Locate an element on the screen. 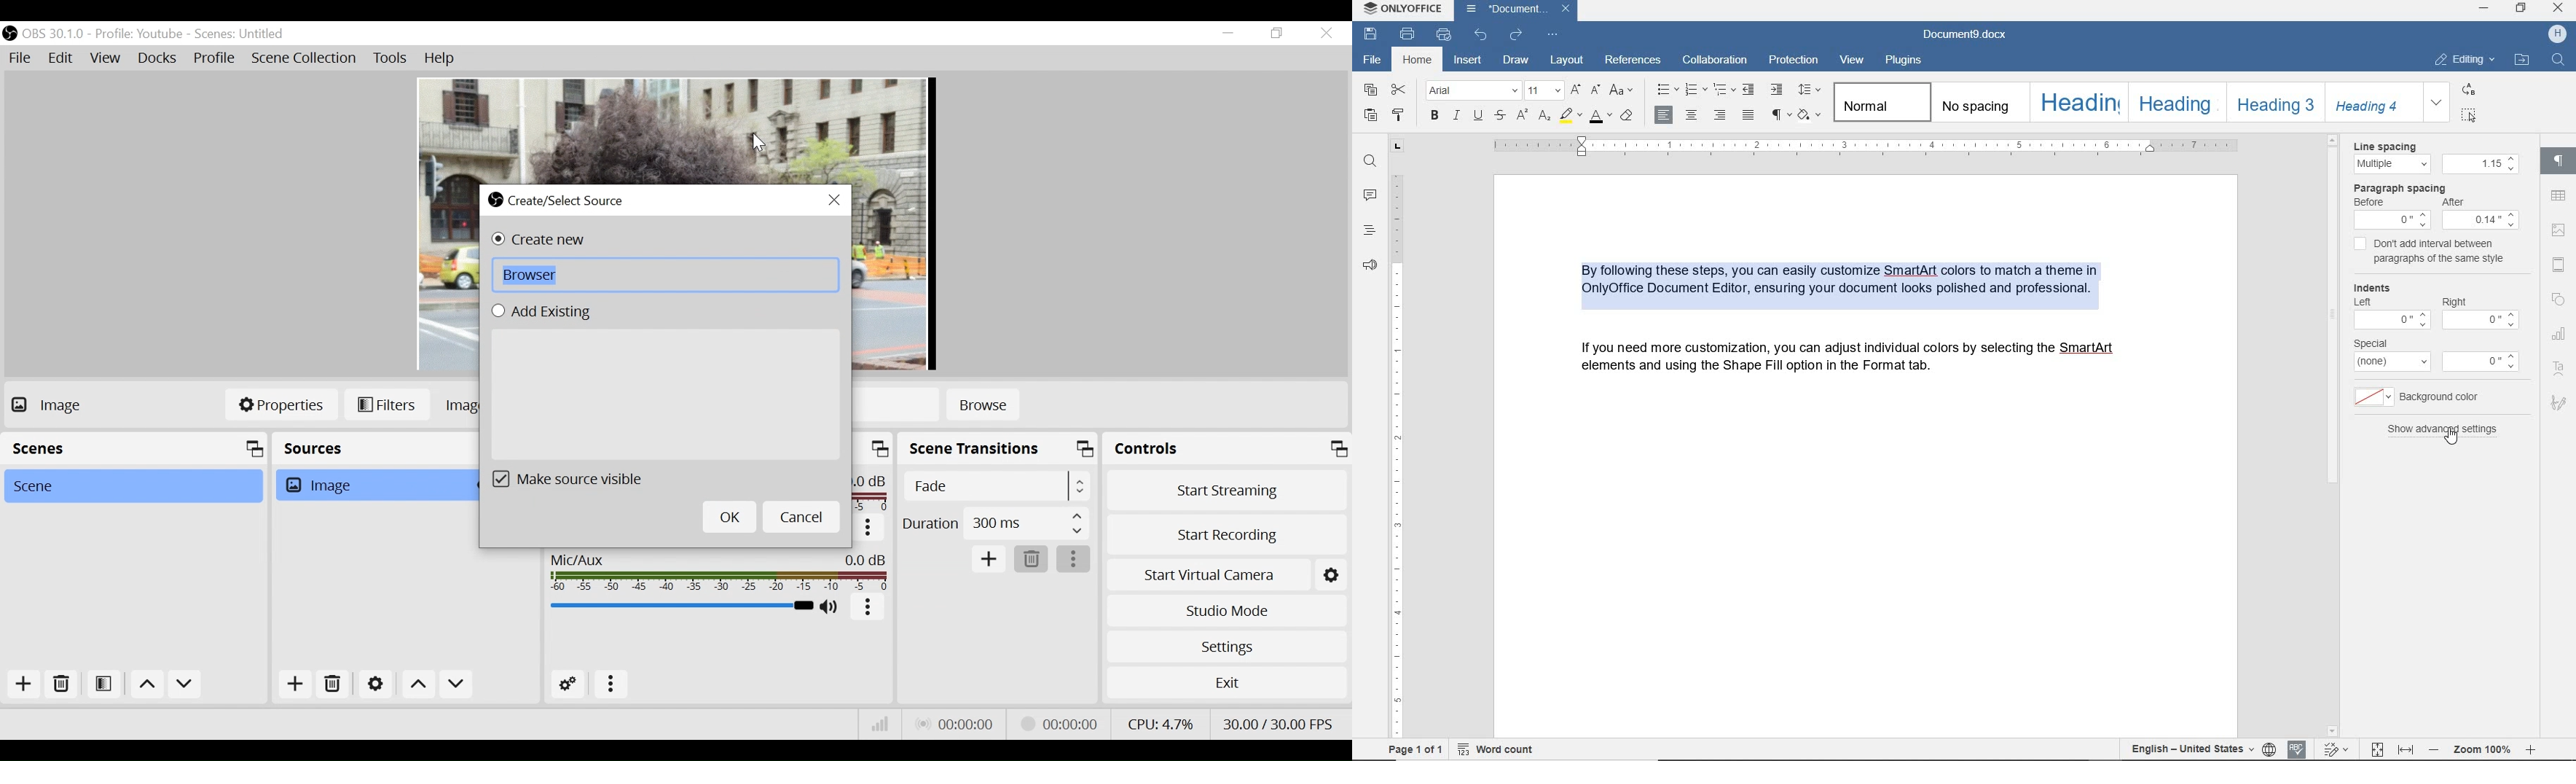 The image size is (2576, 784). clear style is located at coordinates (1627, 117).